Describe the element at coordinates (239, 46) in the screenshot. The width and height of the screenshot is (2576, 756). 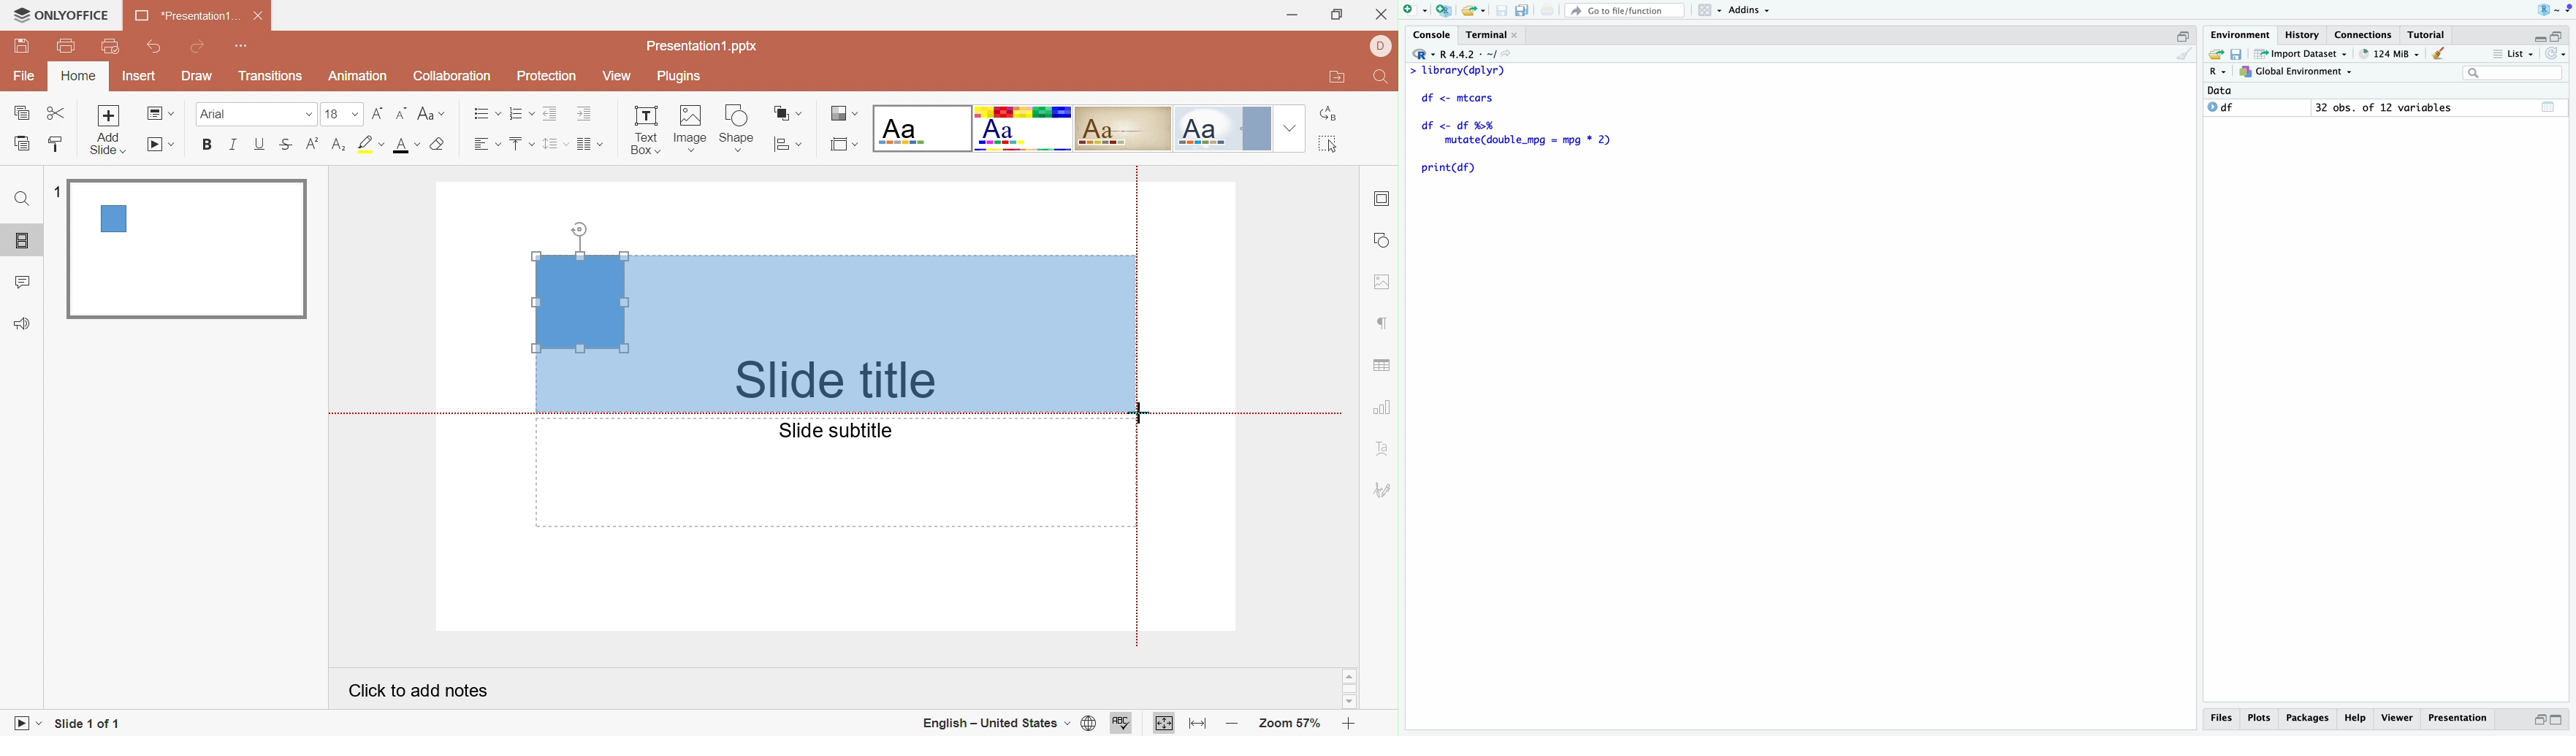
I see `Customize Quick Access Toolbar` at that location.